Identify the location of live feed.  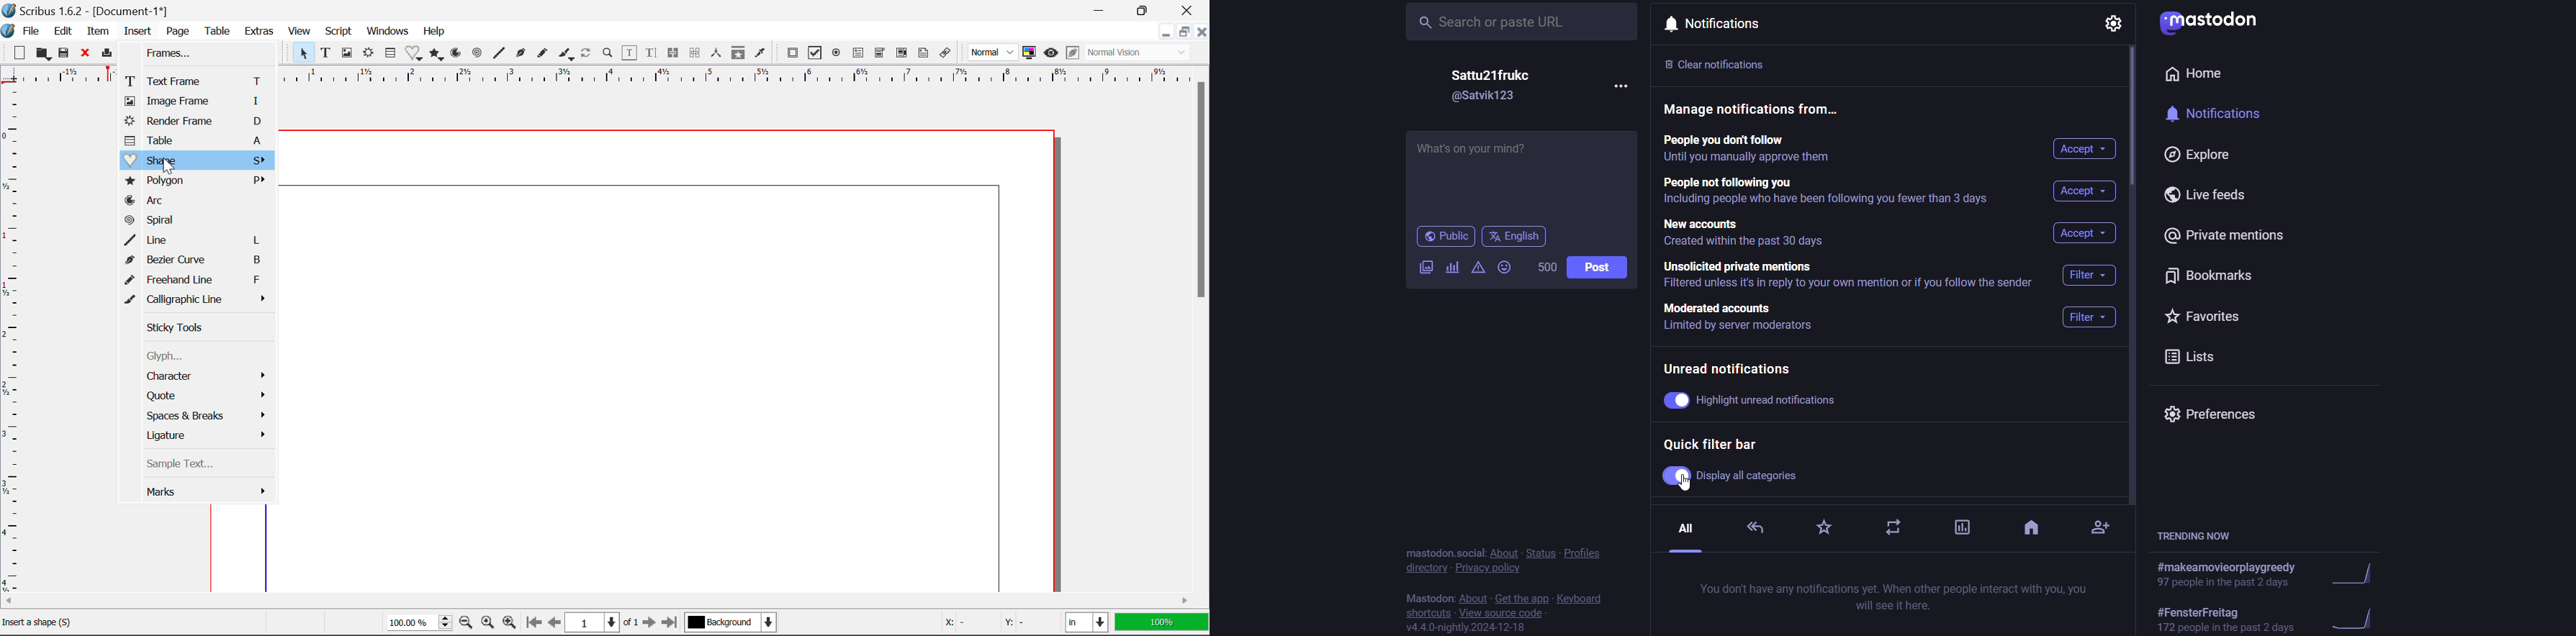
(2213, 193).